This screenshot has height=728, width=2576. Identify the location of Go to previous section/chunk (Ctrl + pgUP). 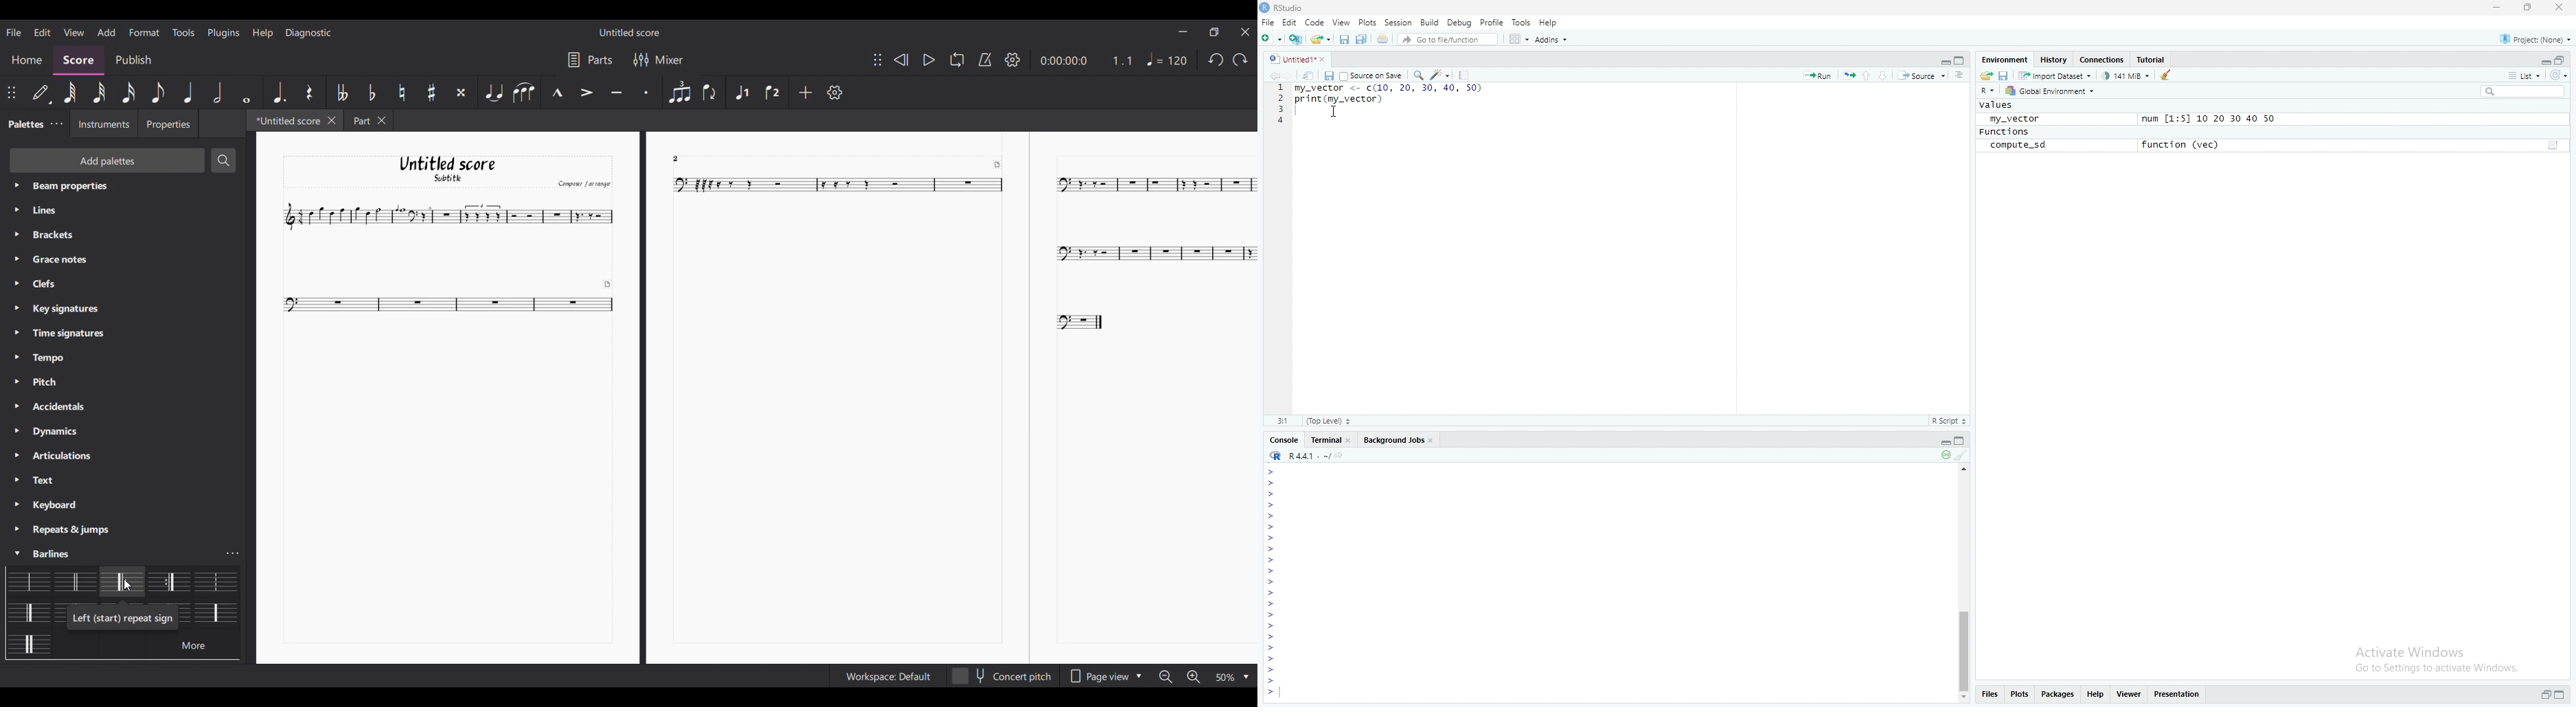
(1867, 74).